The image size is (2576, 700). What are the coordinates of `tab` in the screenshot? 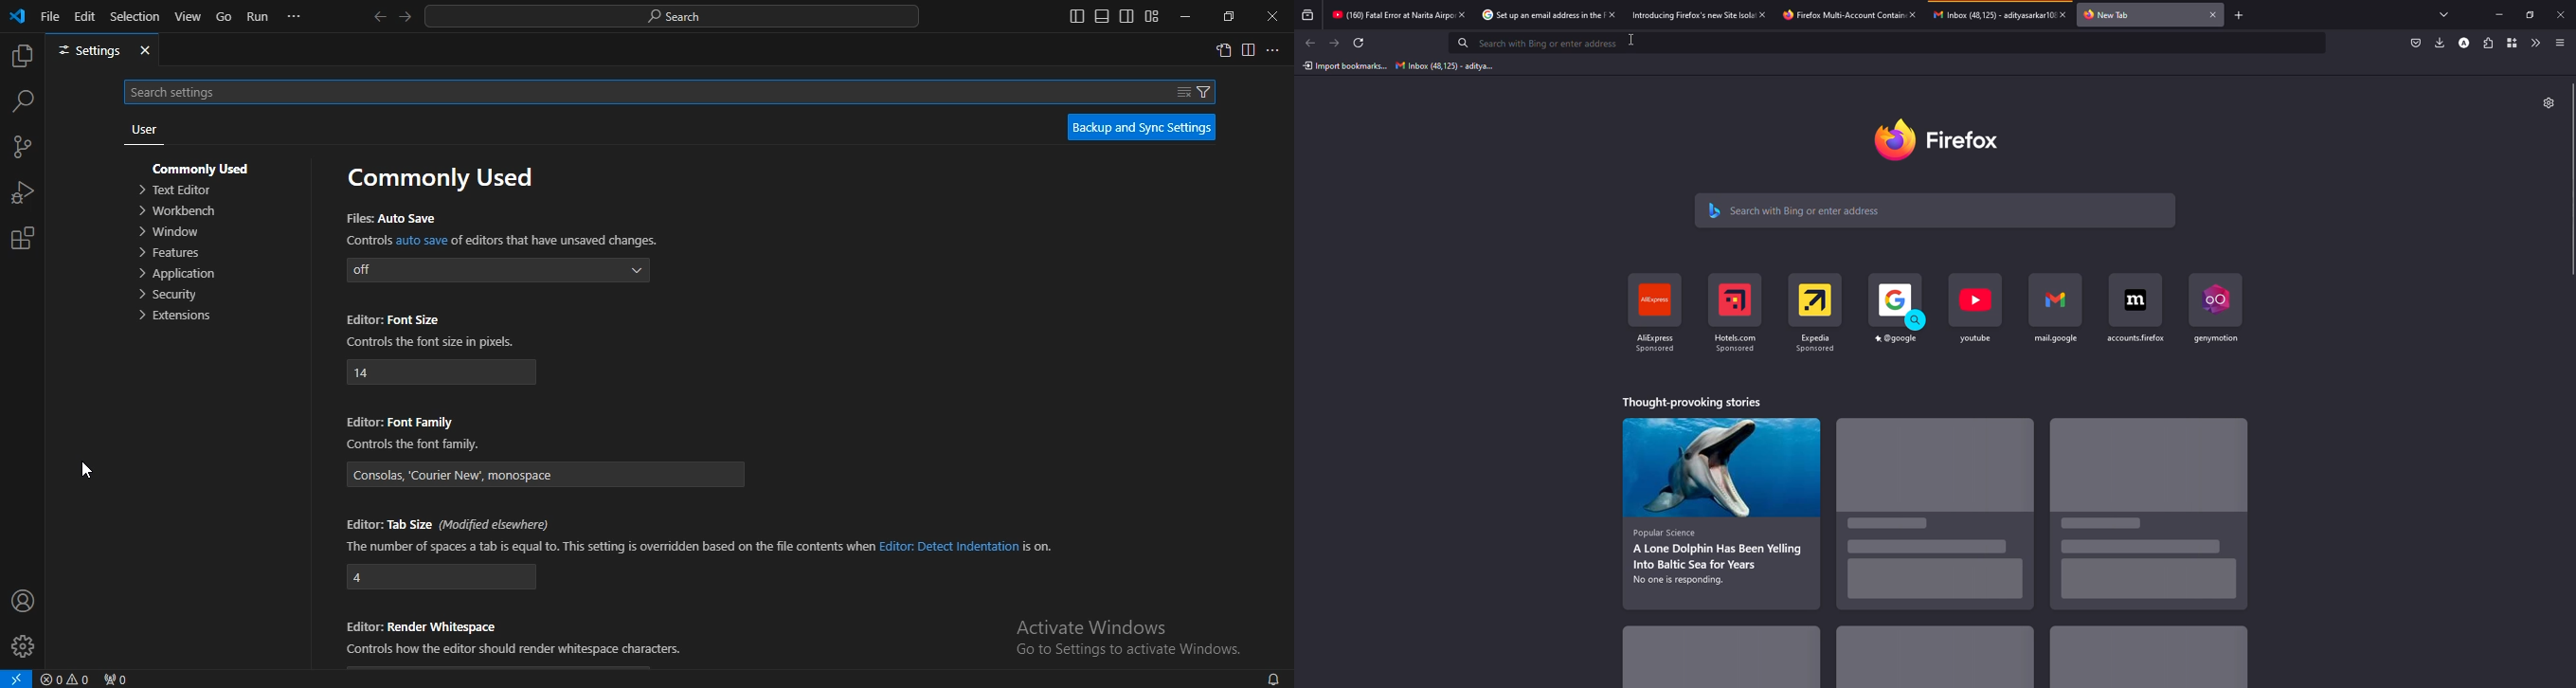 It's located at (2108, 15).